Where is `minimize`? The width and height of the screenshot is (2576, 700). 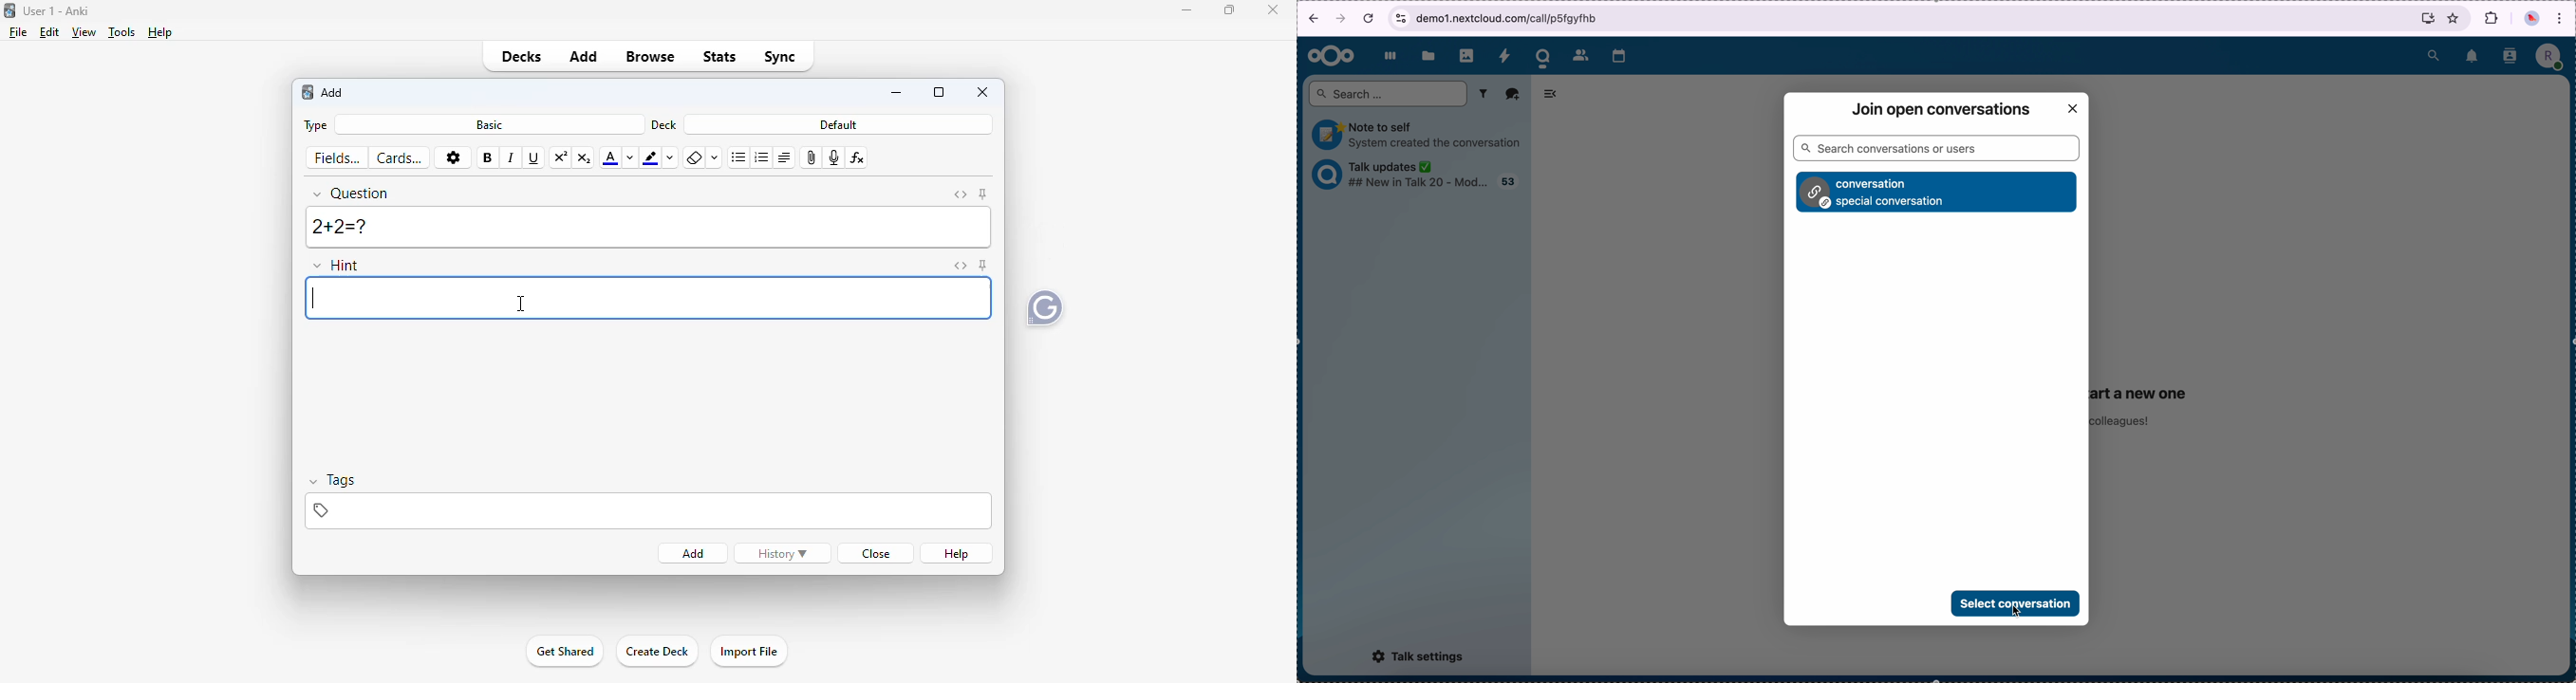 minimize is located at coordinates (899, 93).